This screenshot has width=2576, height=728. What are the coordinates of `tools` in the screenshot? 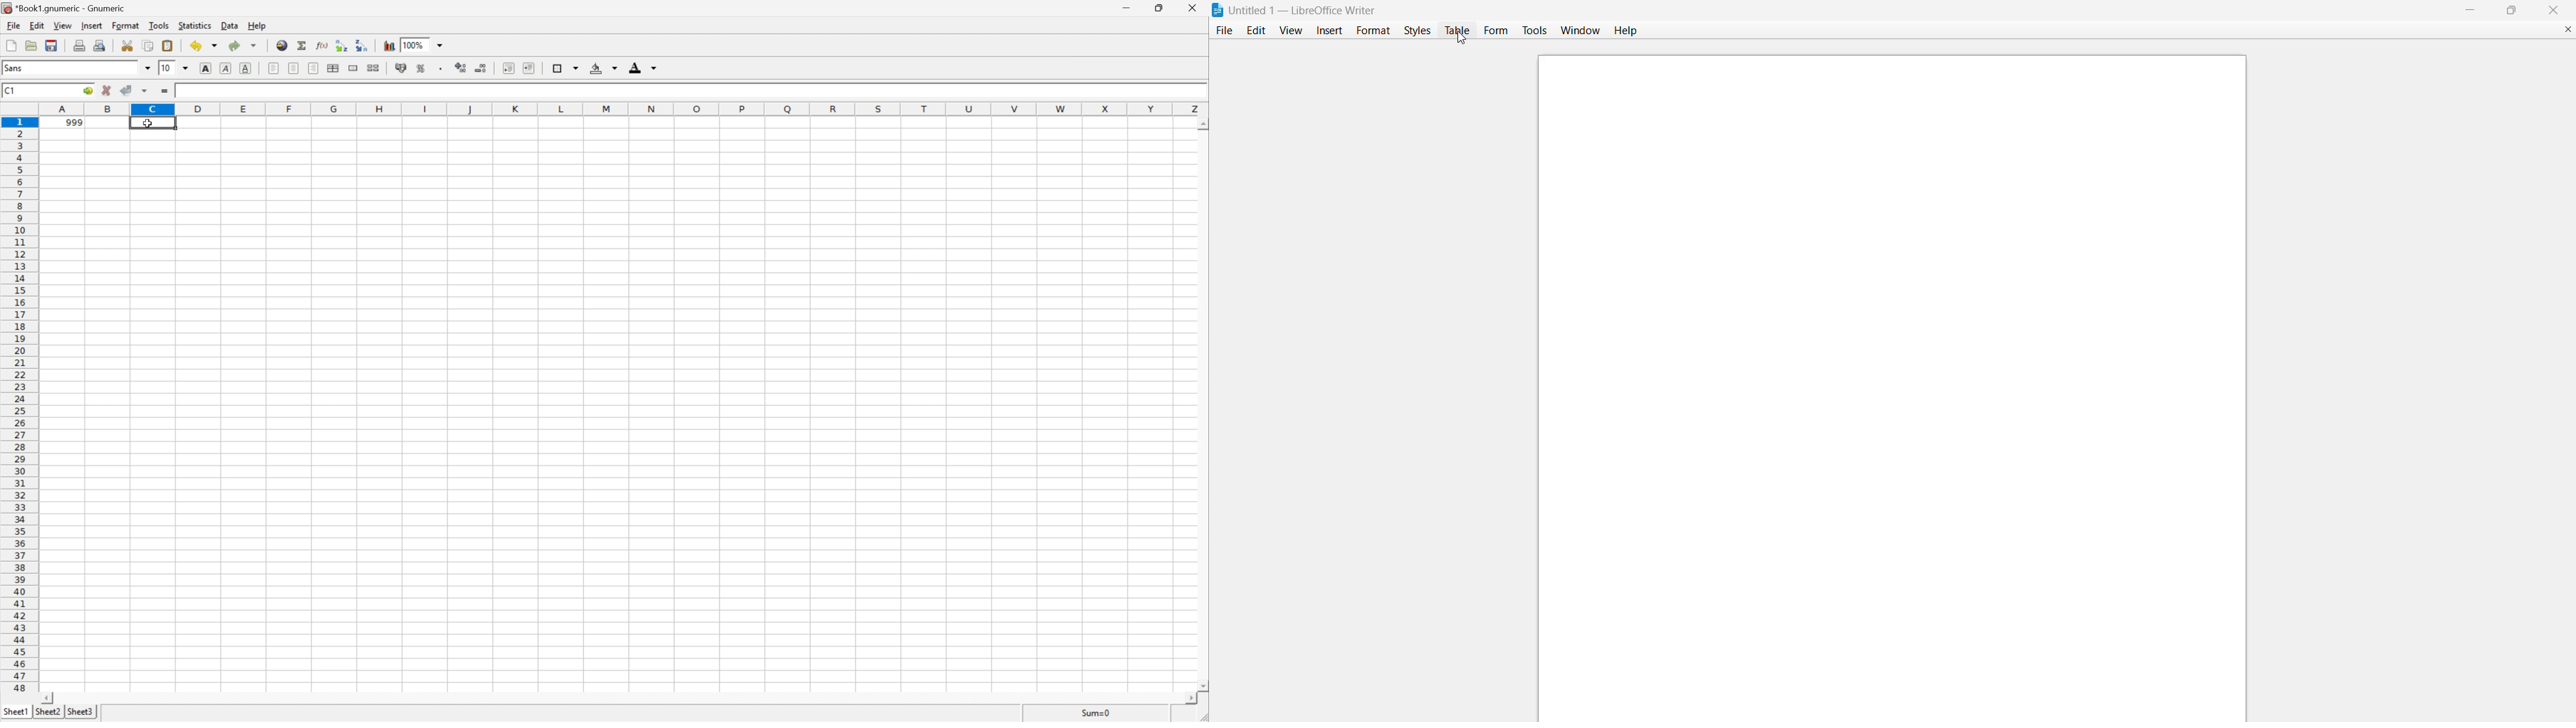 It's located at (1535, 31).